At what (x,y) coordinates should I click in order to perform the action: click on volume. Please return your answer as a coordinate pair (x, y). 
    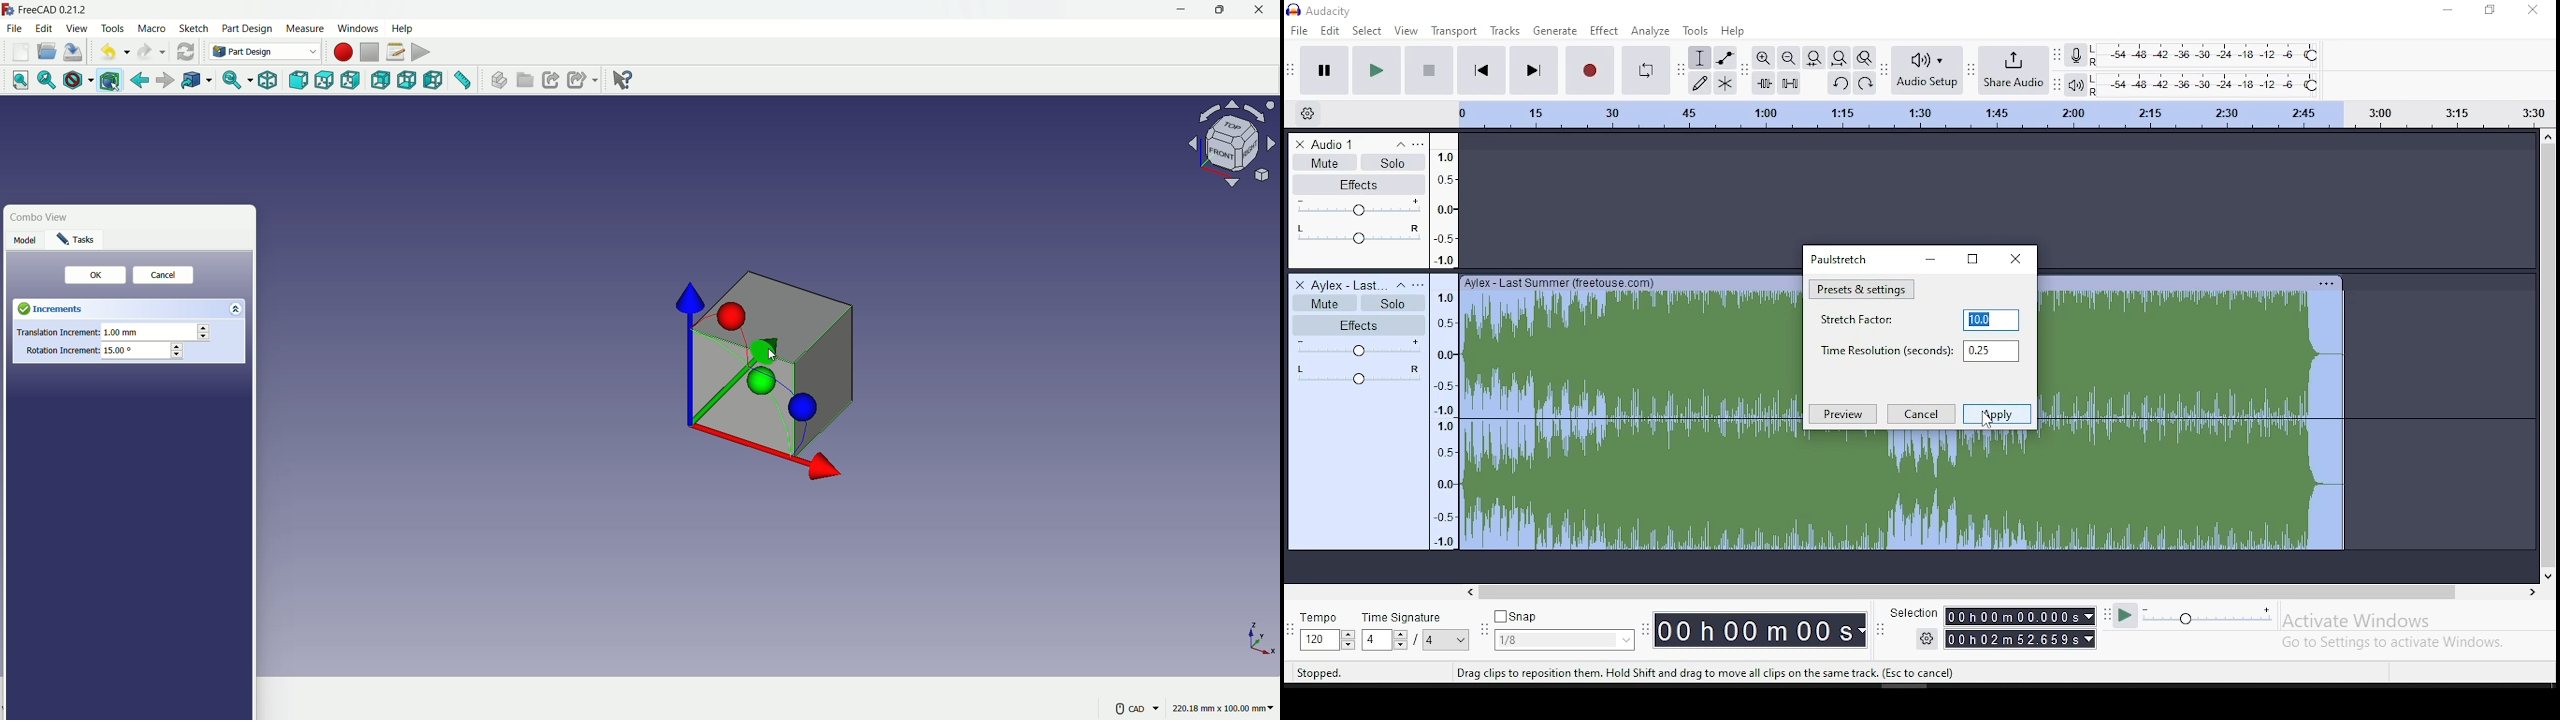
    Looking at the image, I should click on (1363, 350).